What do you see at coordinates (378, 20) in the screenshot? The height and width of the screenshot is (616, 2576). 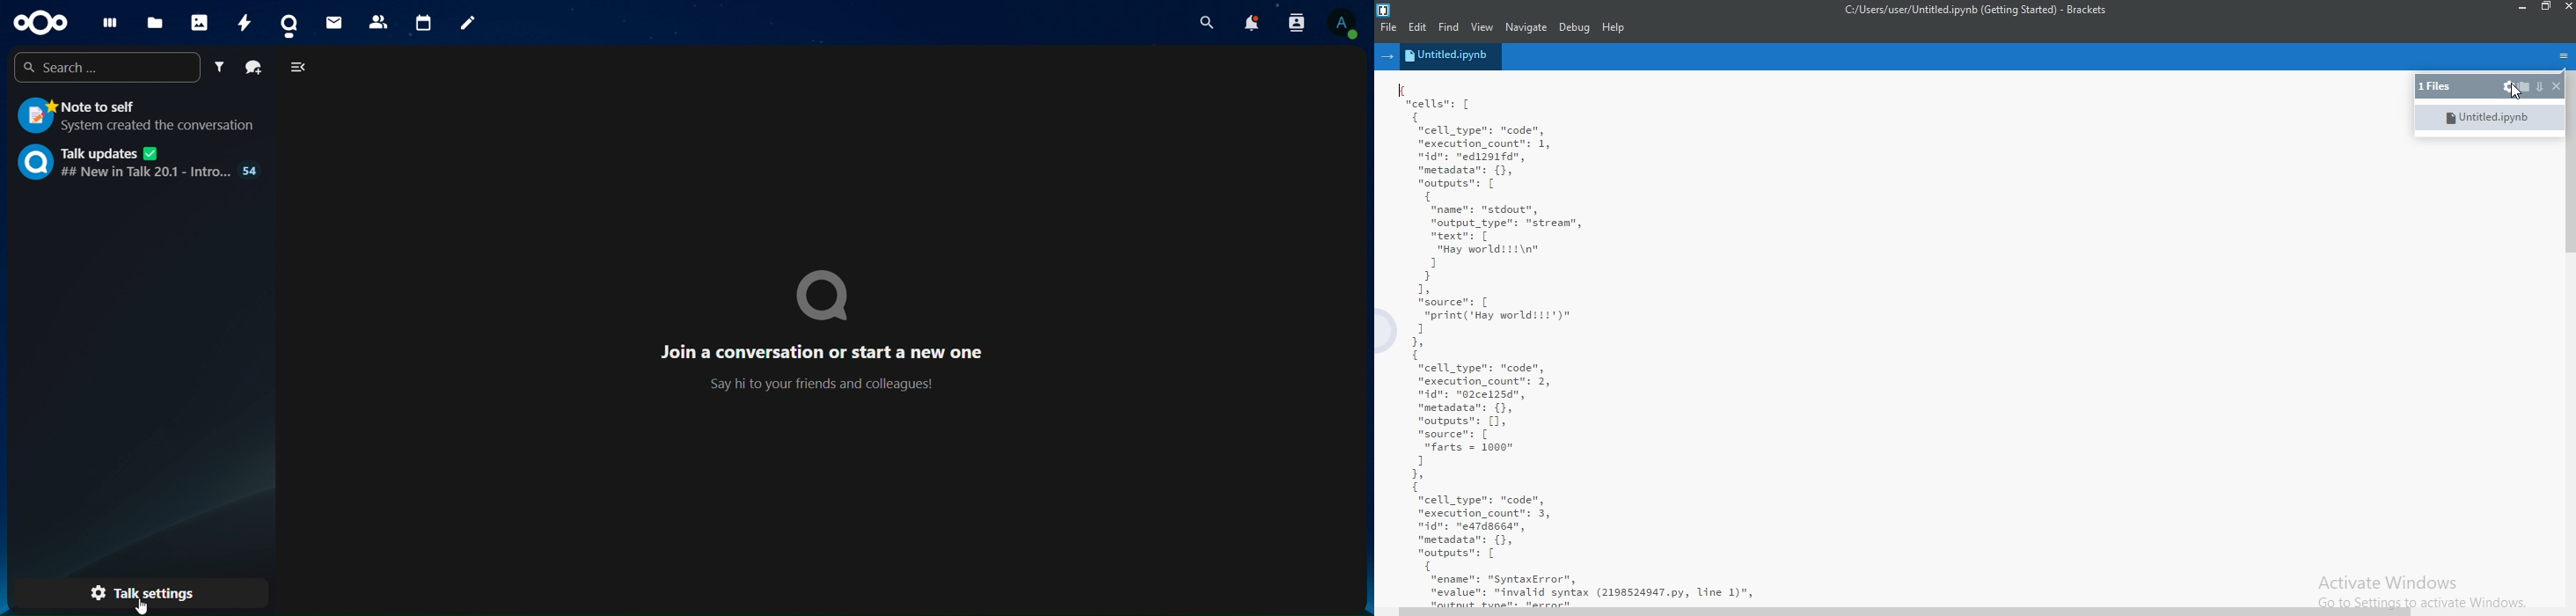 I see `contact` at bounding box center [378, 20].